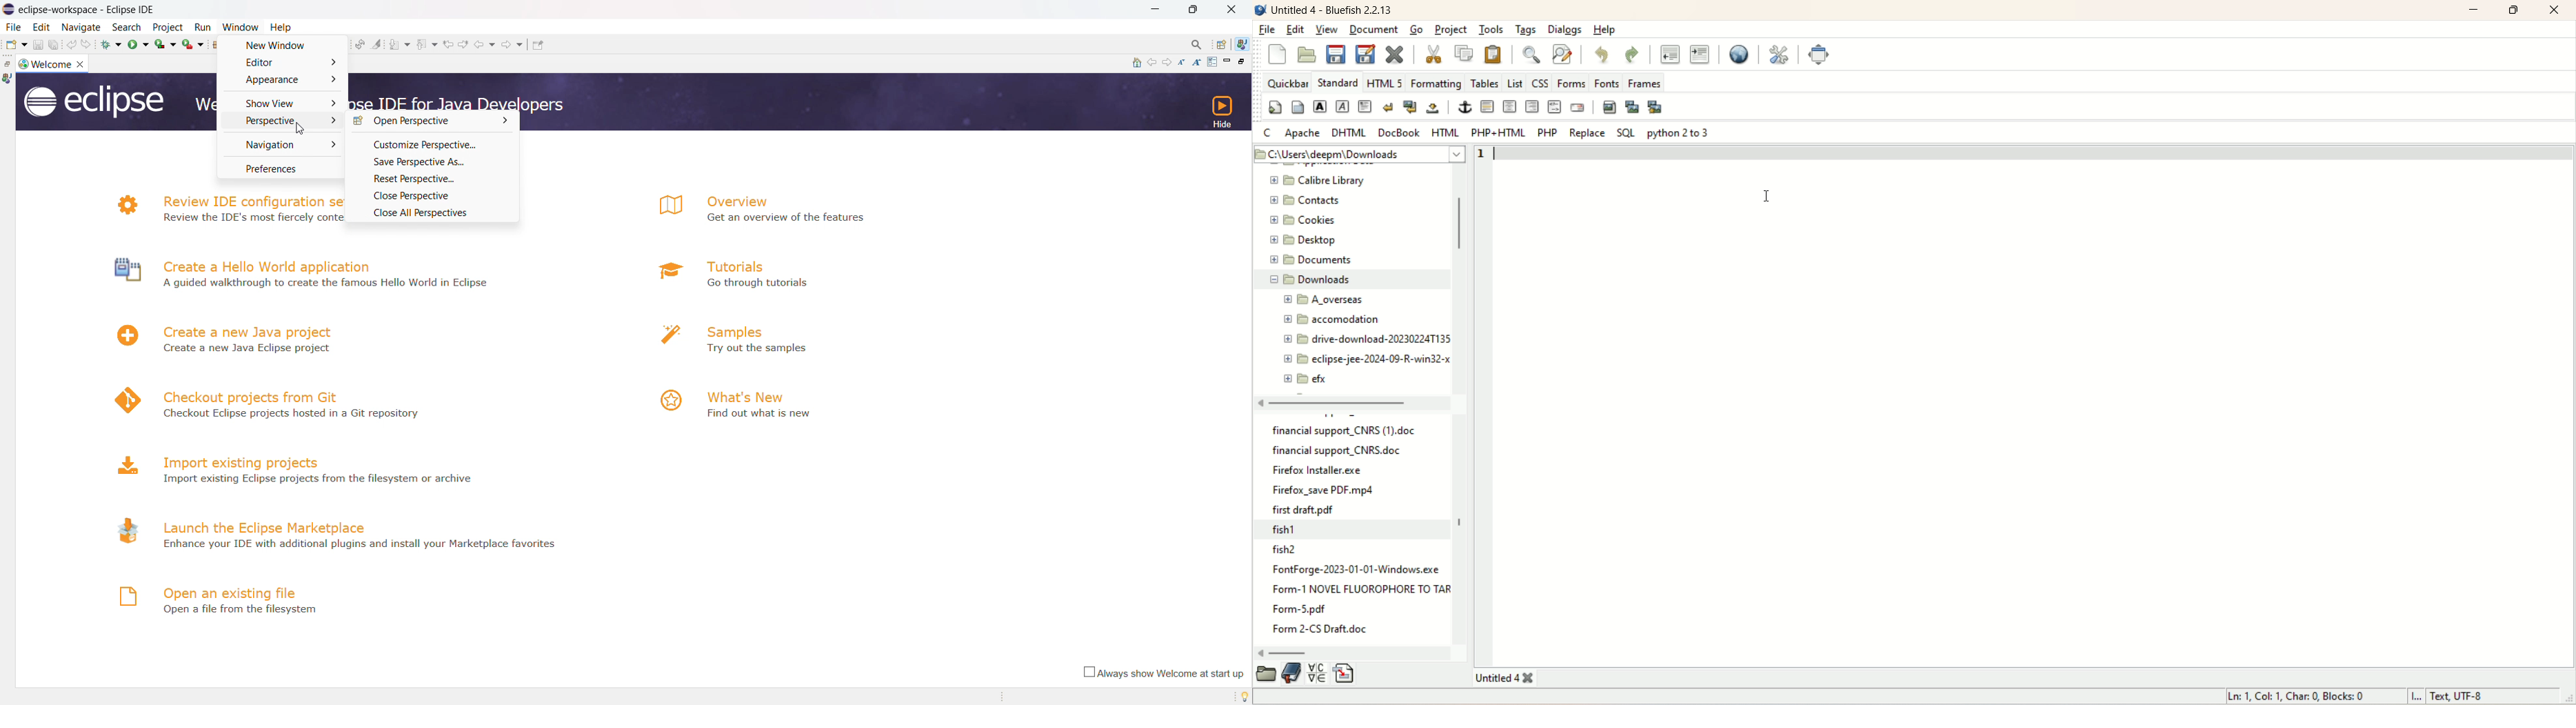 This screenshot has width=2576, height=728. I want to click on reset perspective, so click(431, 179).